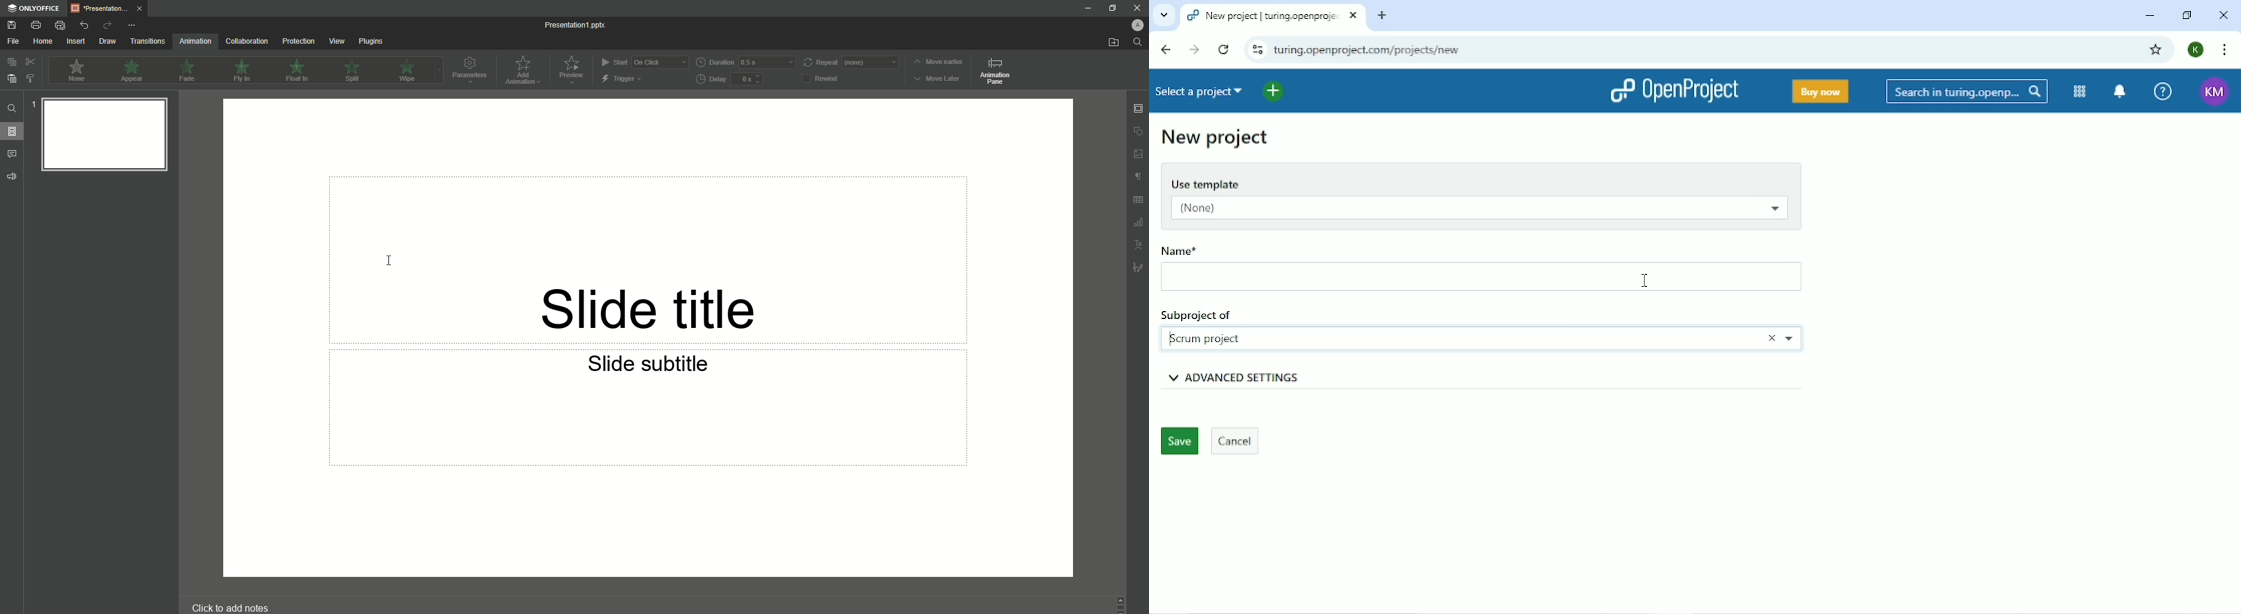 The width and height of the screenshot is (2268, 616). I want to click on Appear, so click(133, 72).